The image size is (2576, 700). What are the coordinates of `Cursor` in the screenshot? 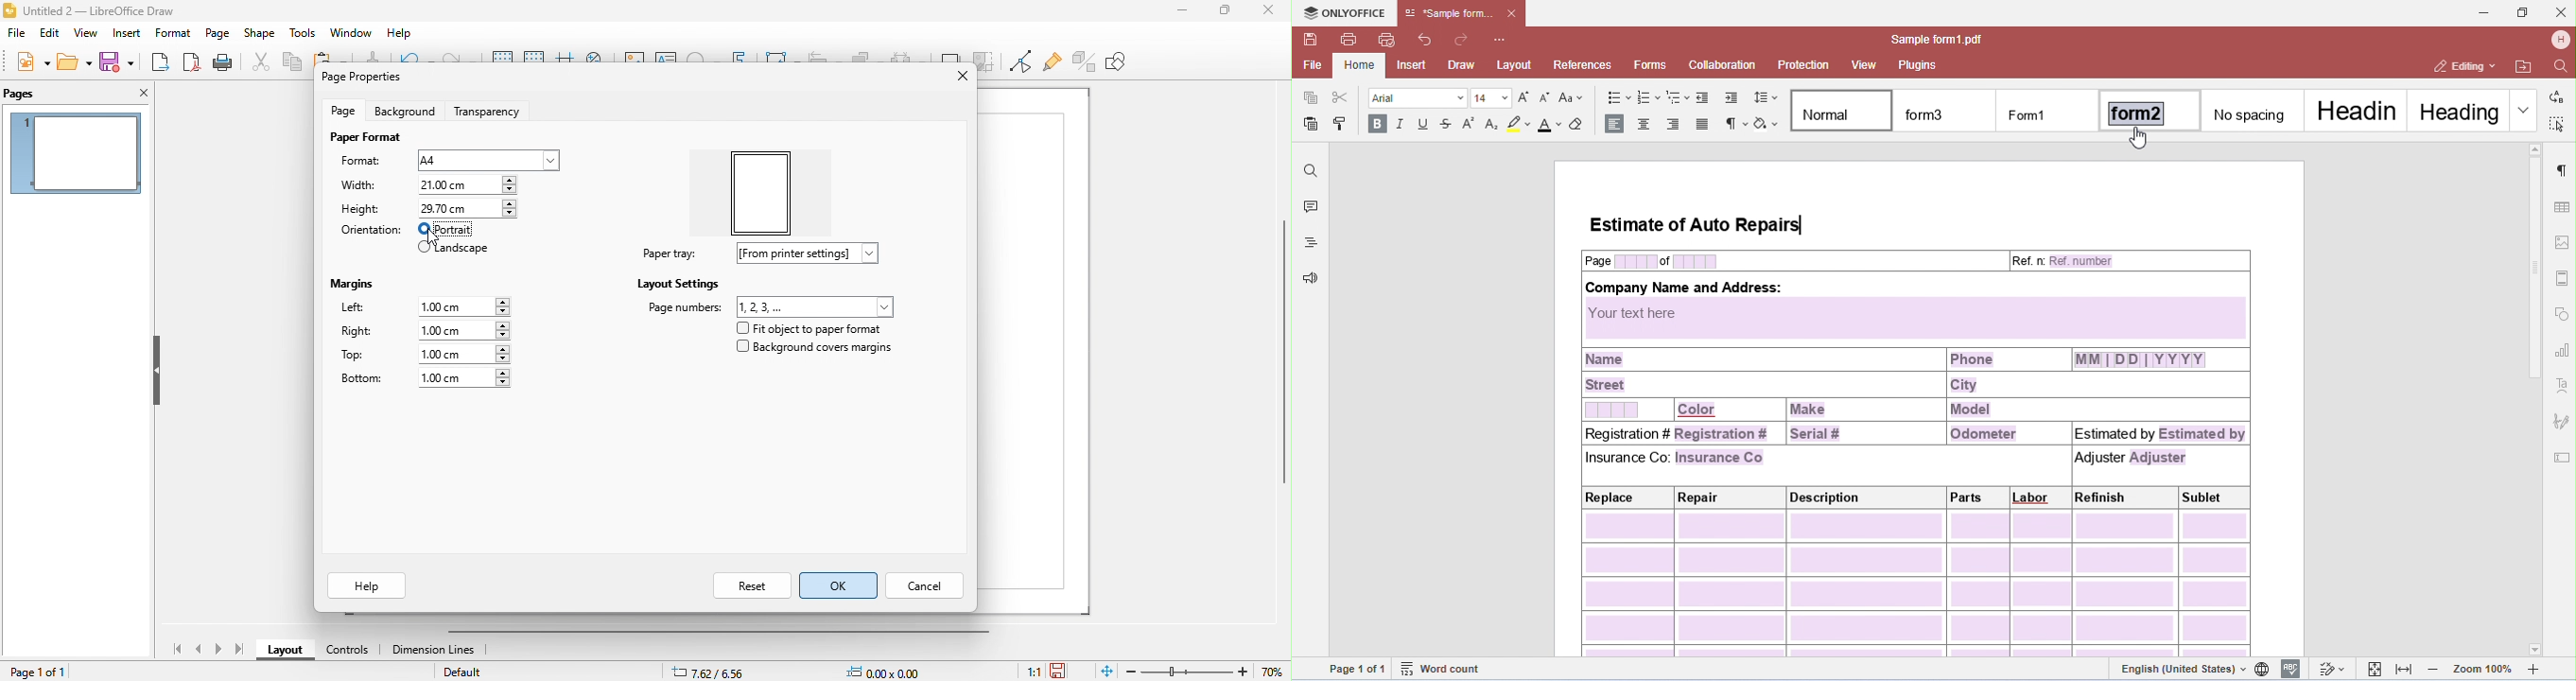 It's located at (437, 238).